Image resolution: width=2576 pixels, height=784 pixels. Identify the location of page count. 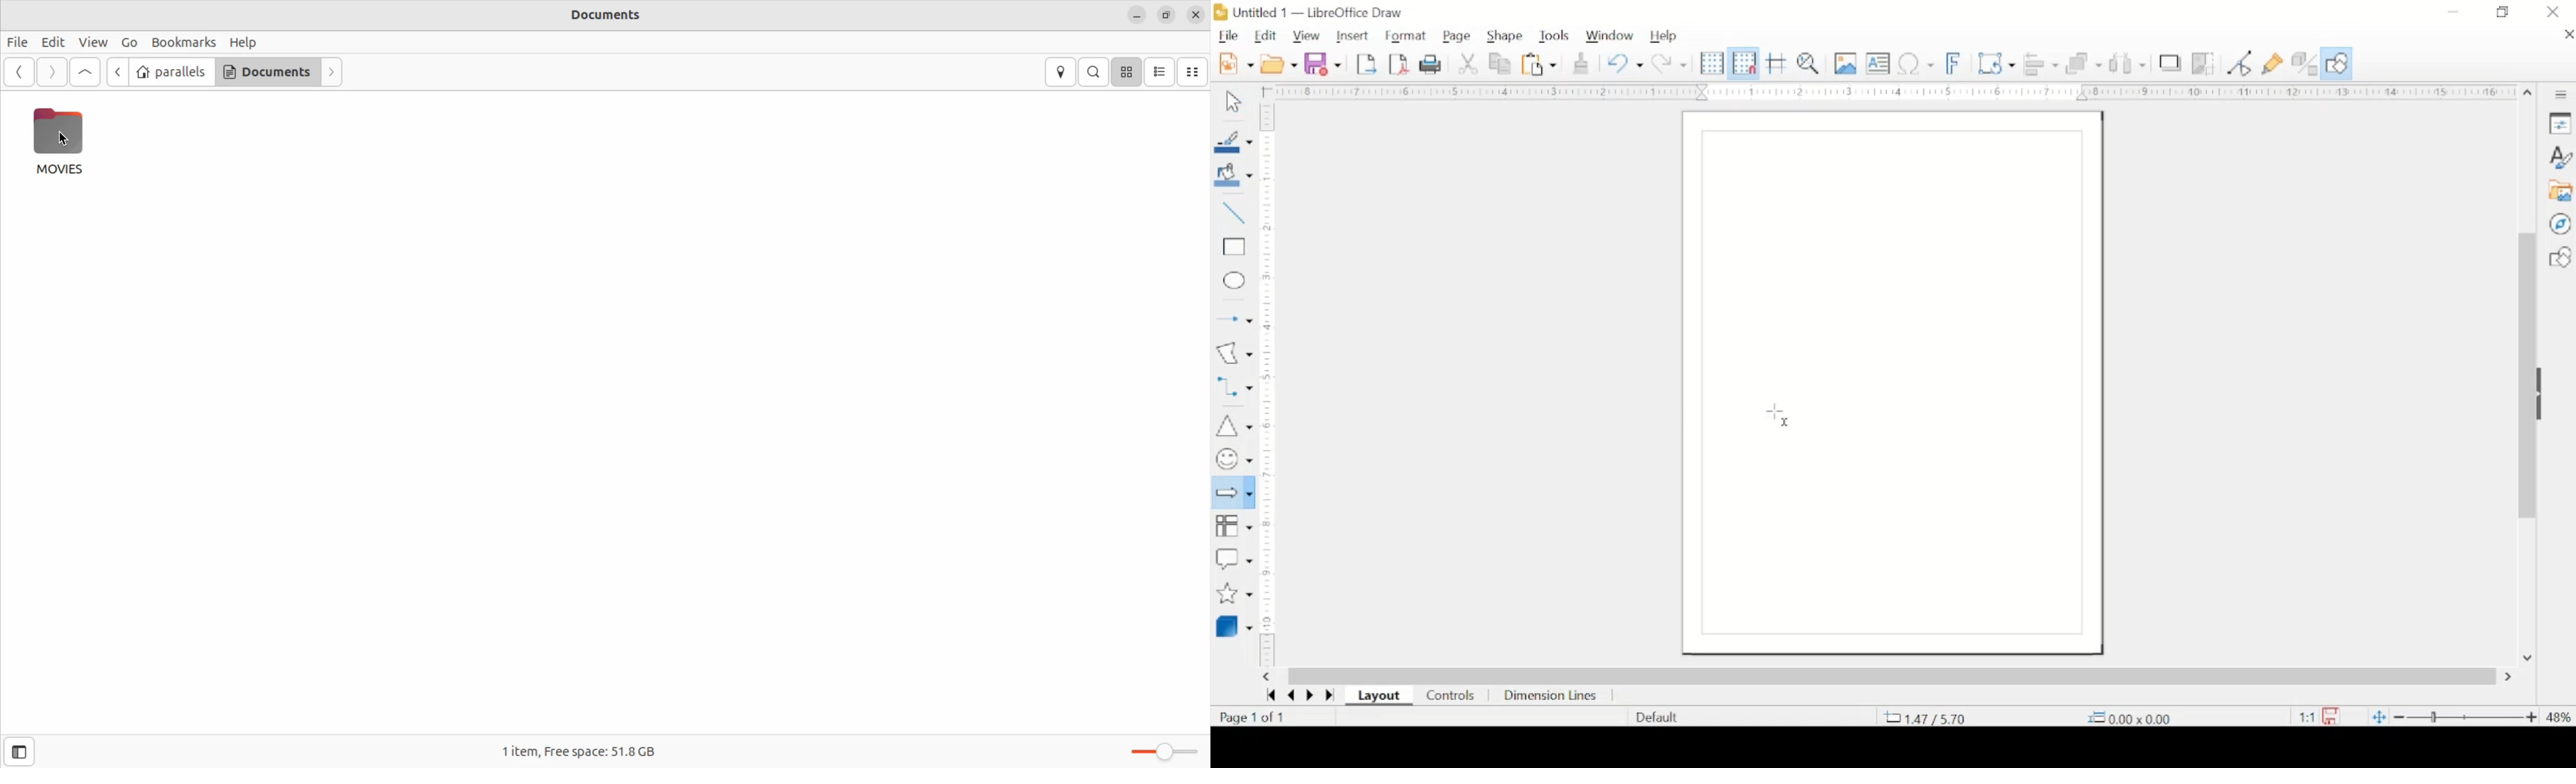
(1254, 718).